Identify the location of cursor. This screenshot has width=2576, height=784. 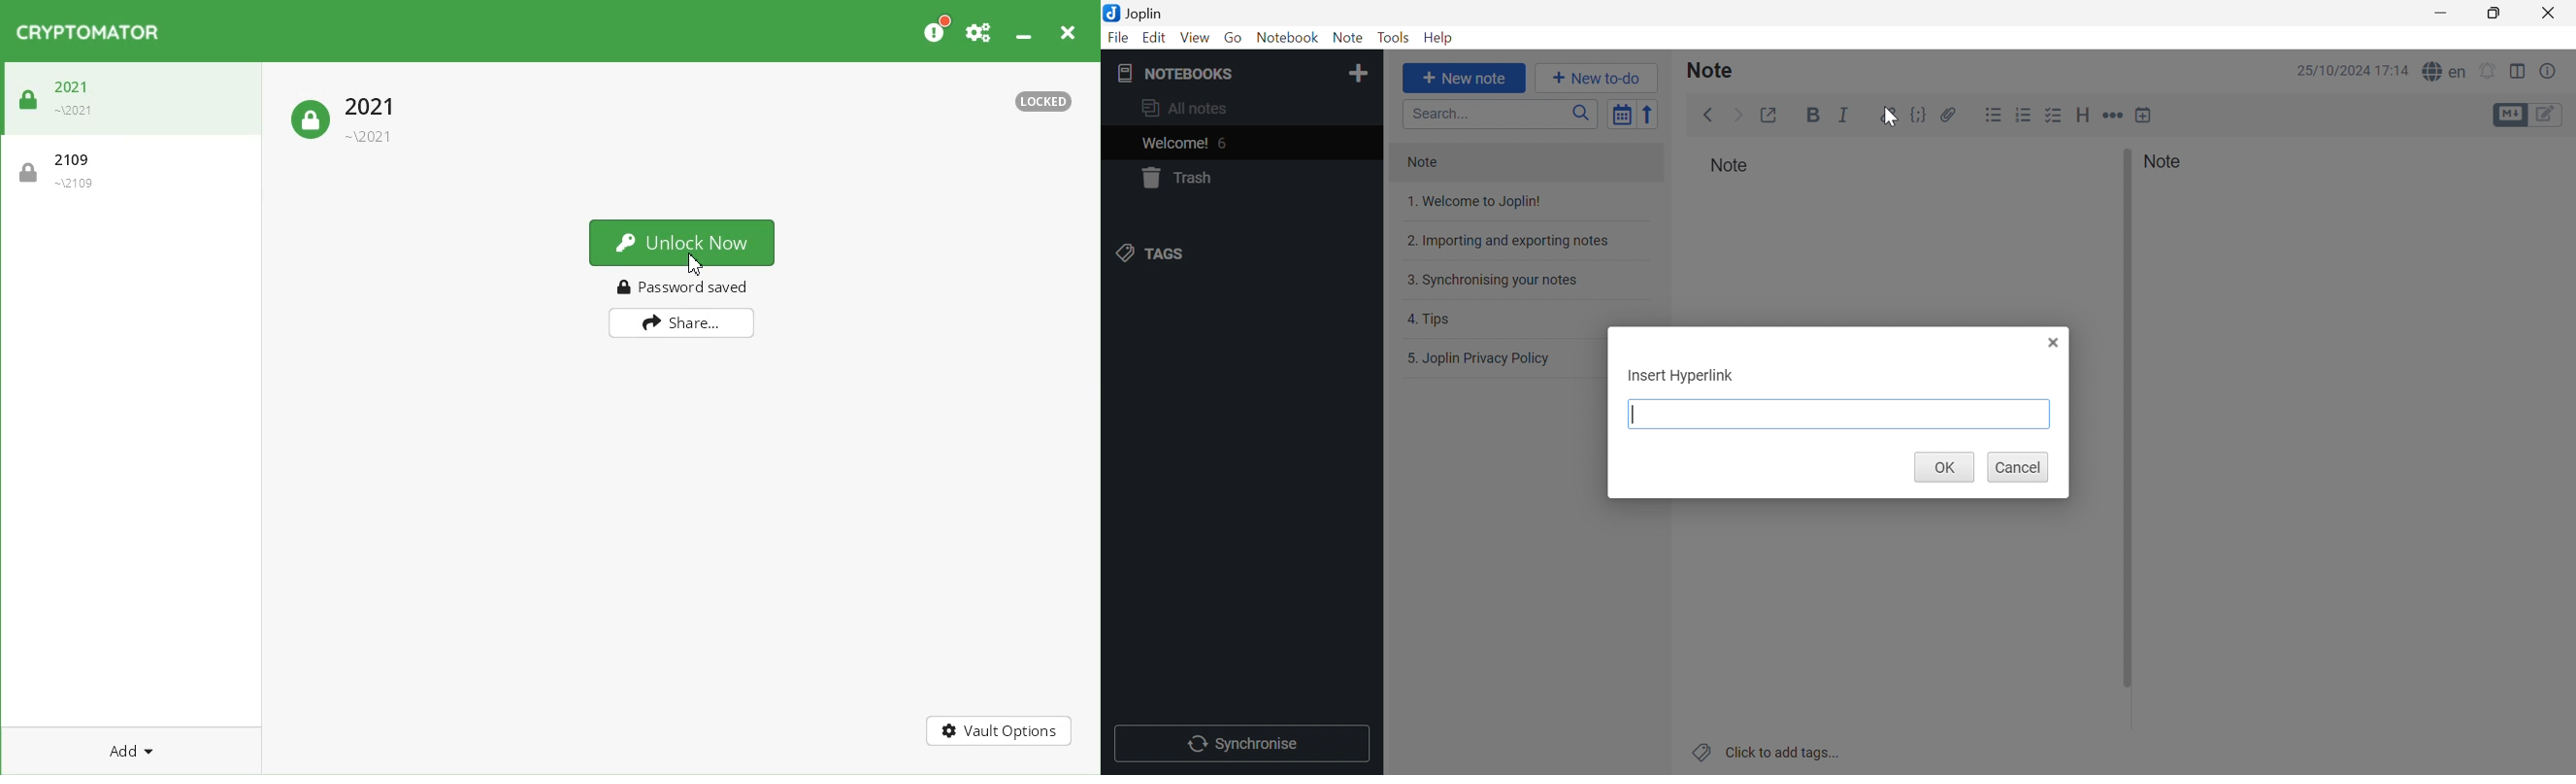
(1893, 118).